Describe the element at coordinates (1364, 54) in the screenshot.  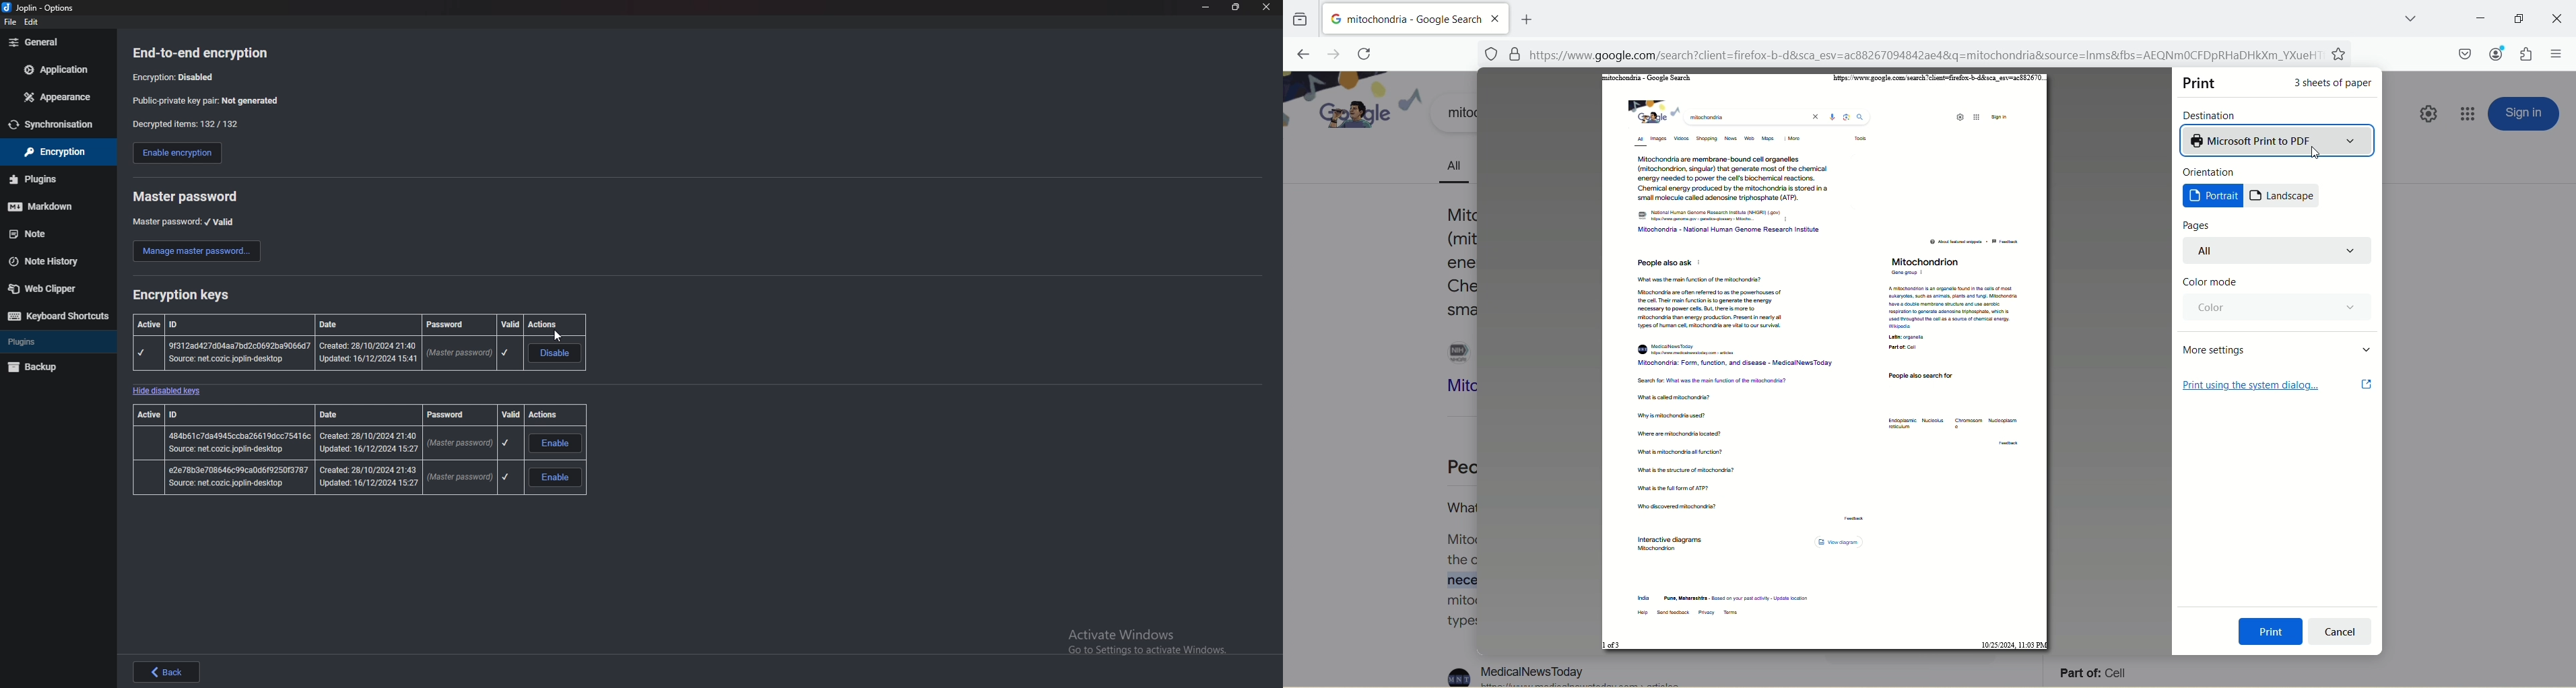
I see `reload current page` at that location.